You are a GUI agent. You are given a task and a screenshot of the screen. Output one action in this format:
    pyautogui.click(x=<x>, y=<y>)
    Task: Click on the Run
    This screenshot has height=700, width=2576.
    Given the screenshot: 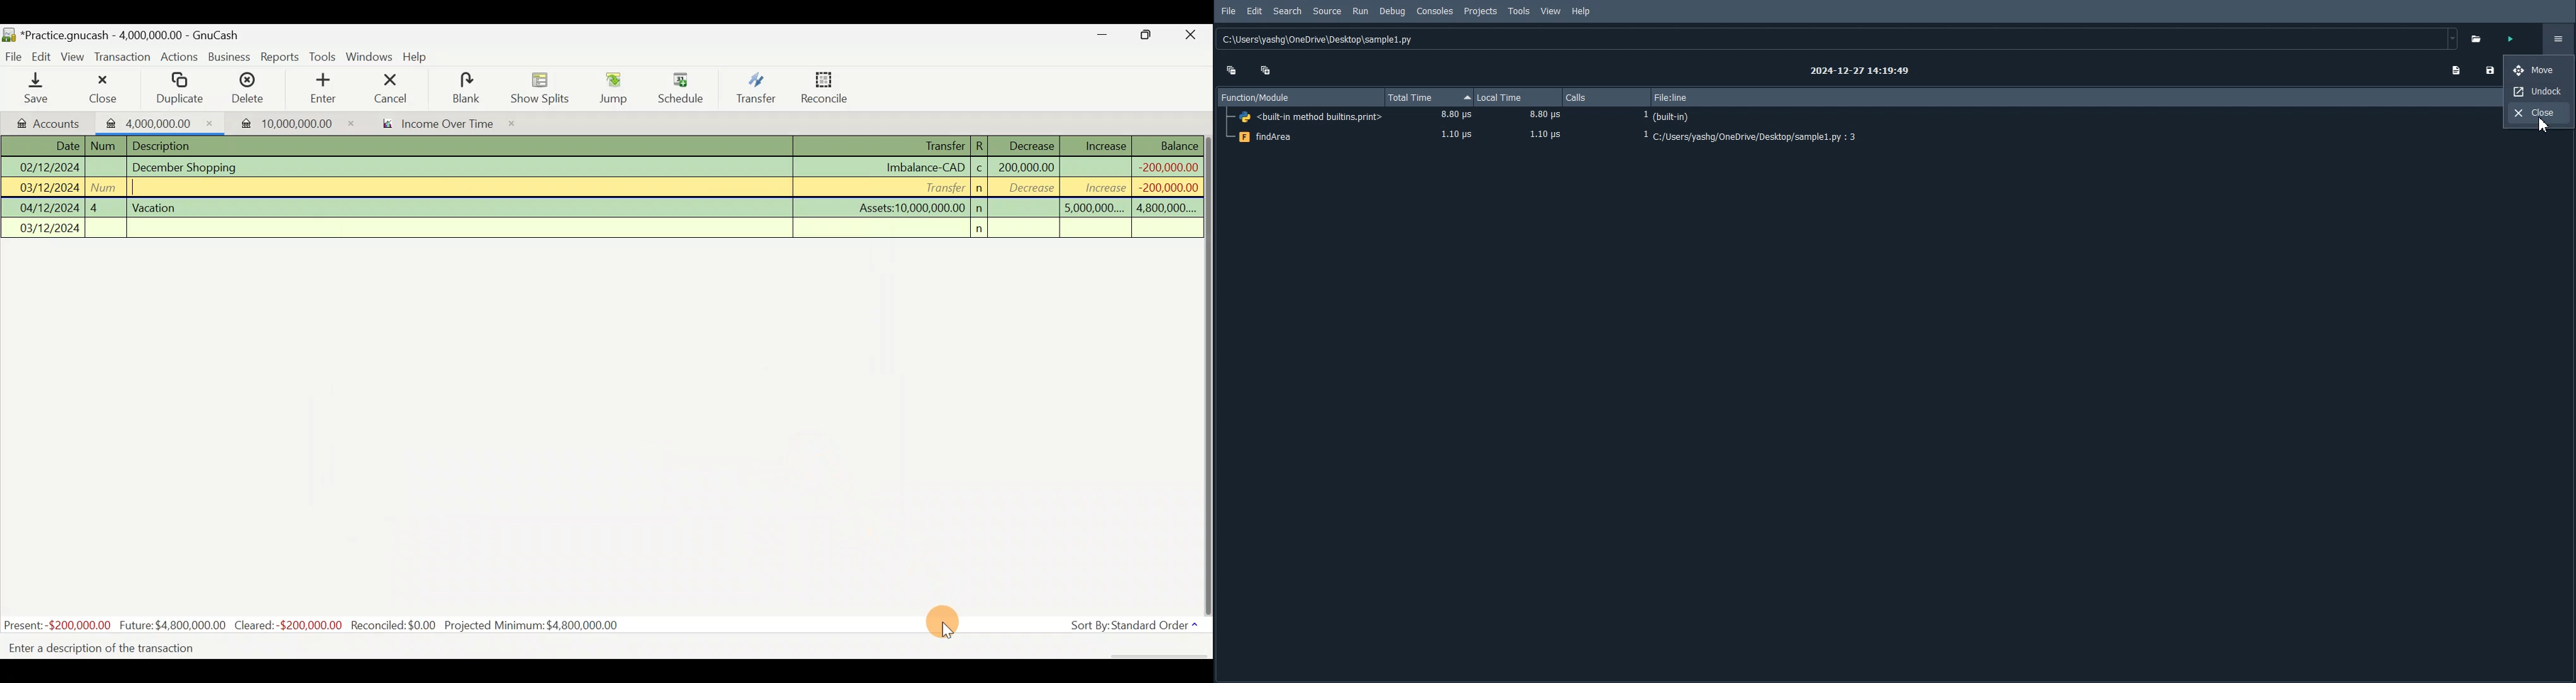 What is the action you would take?
    pyautogui.click(x=1360, y=11)
    